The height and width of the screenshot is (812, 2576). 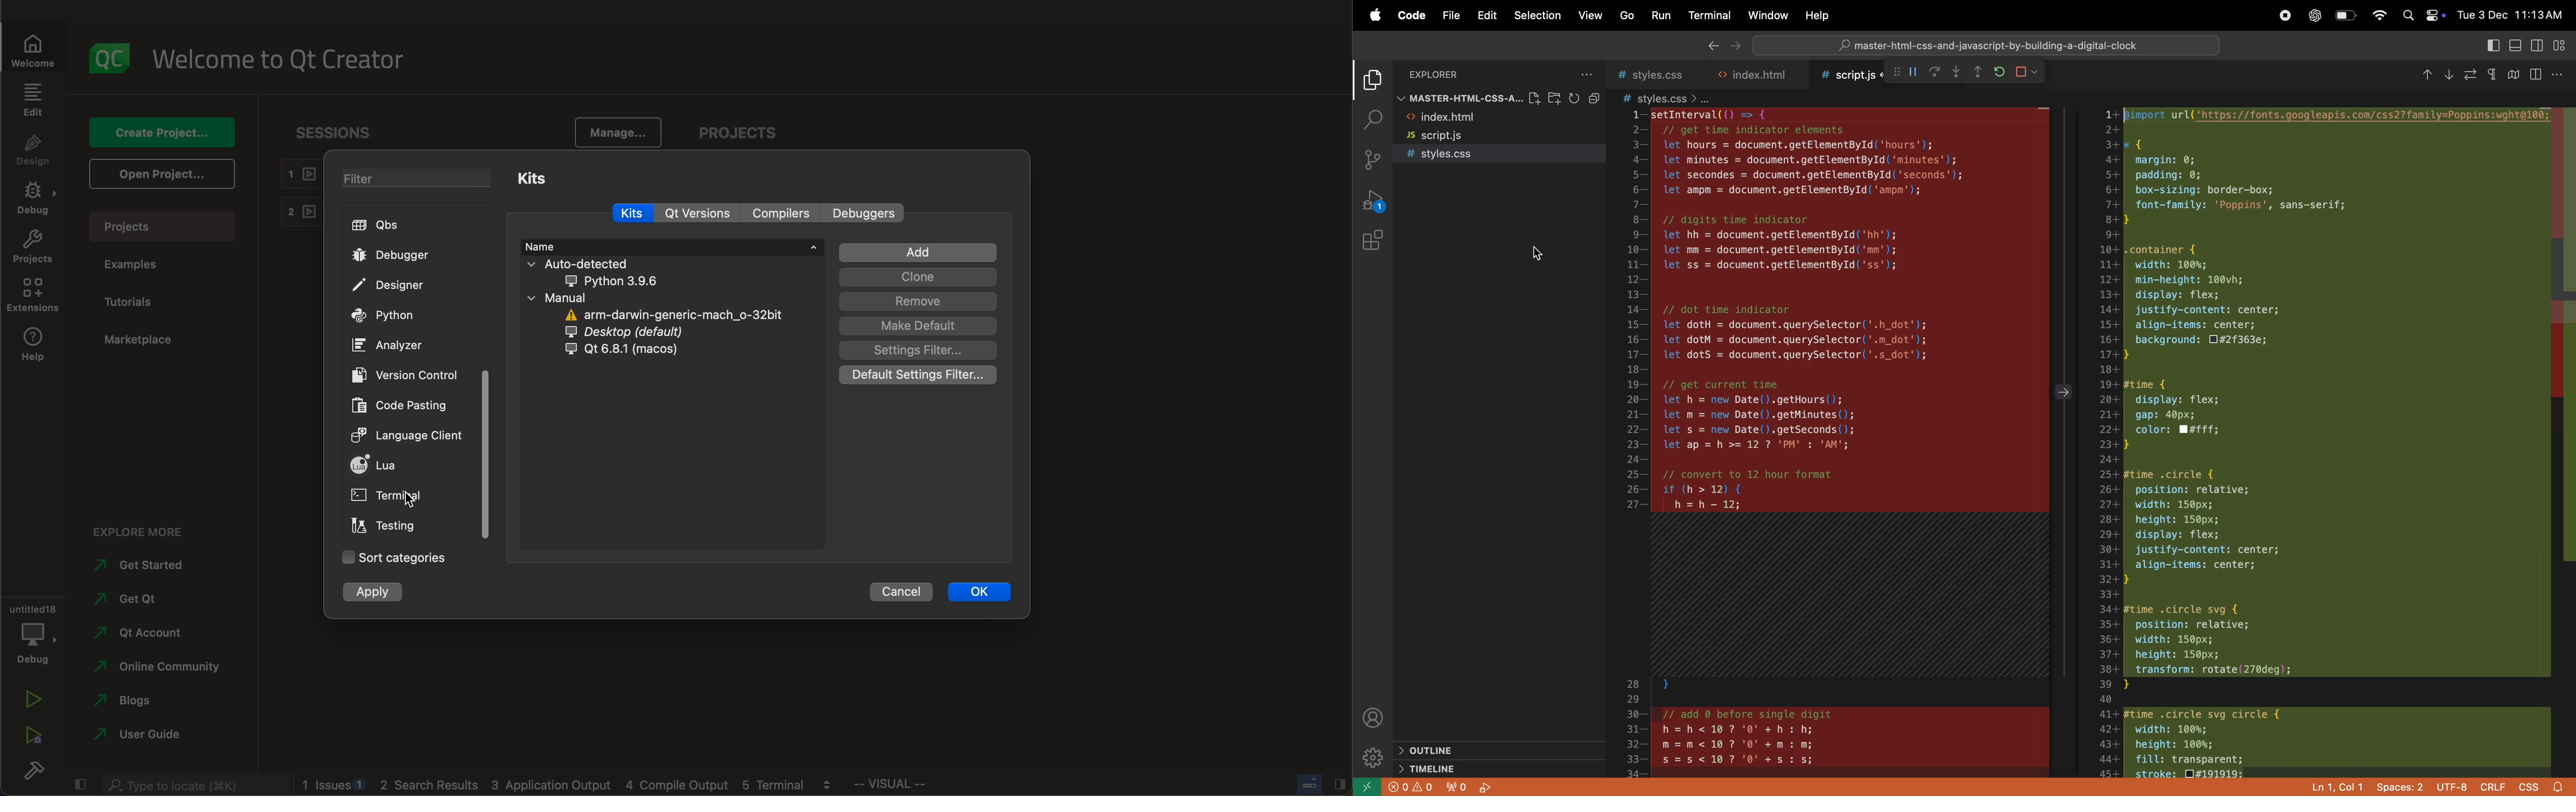 What do you see at coordinates (141, 265) in the screenshot?
I see `examples` at bounding box center [141, 265].